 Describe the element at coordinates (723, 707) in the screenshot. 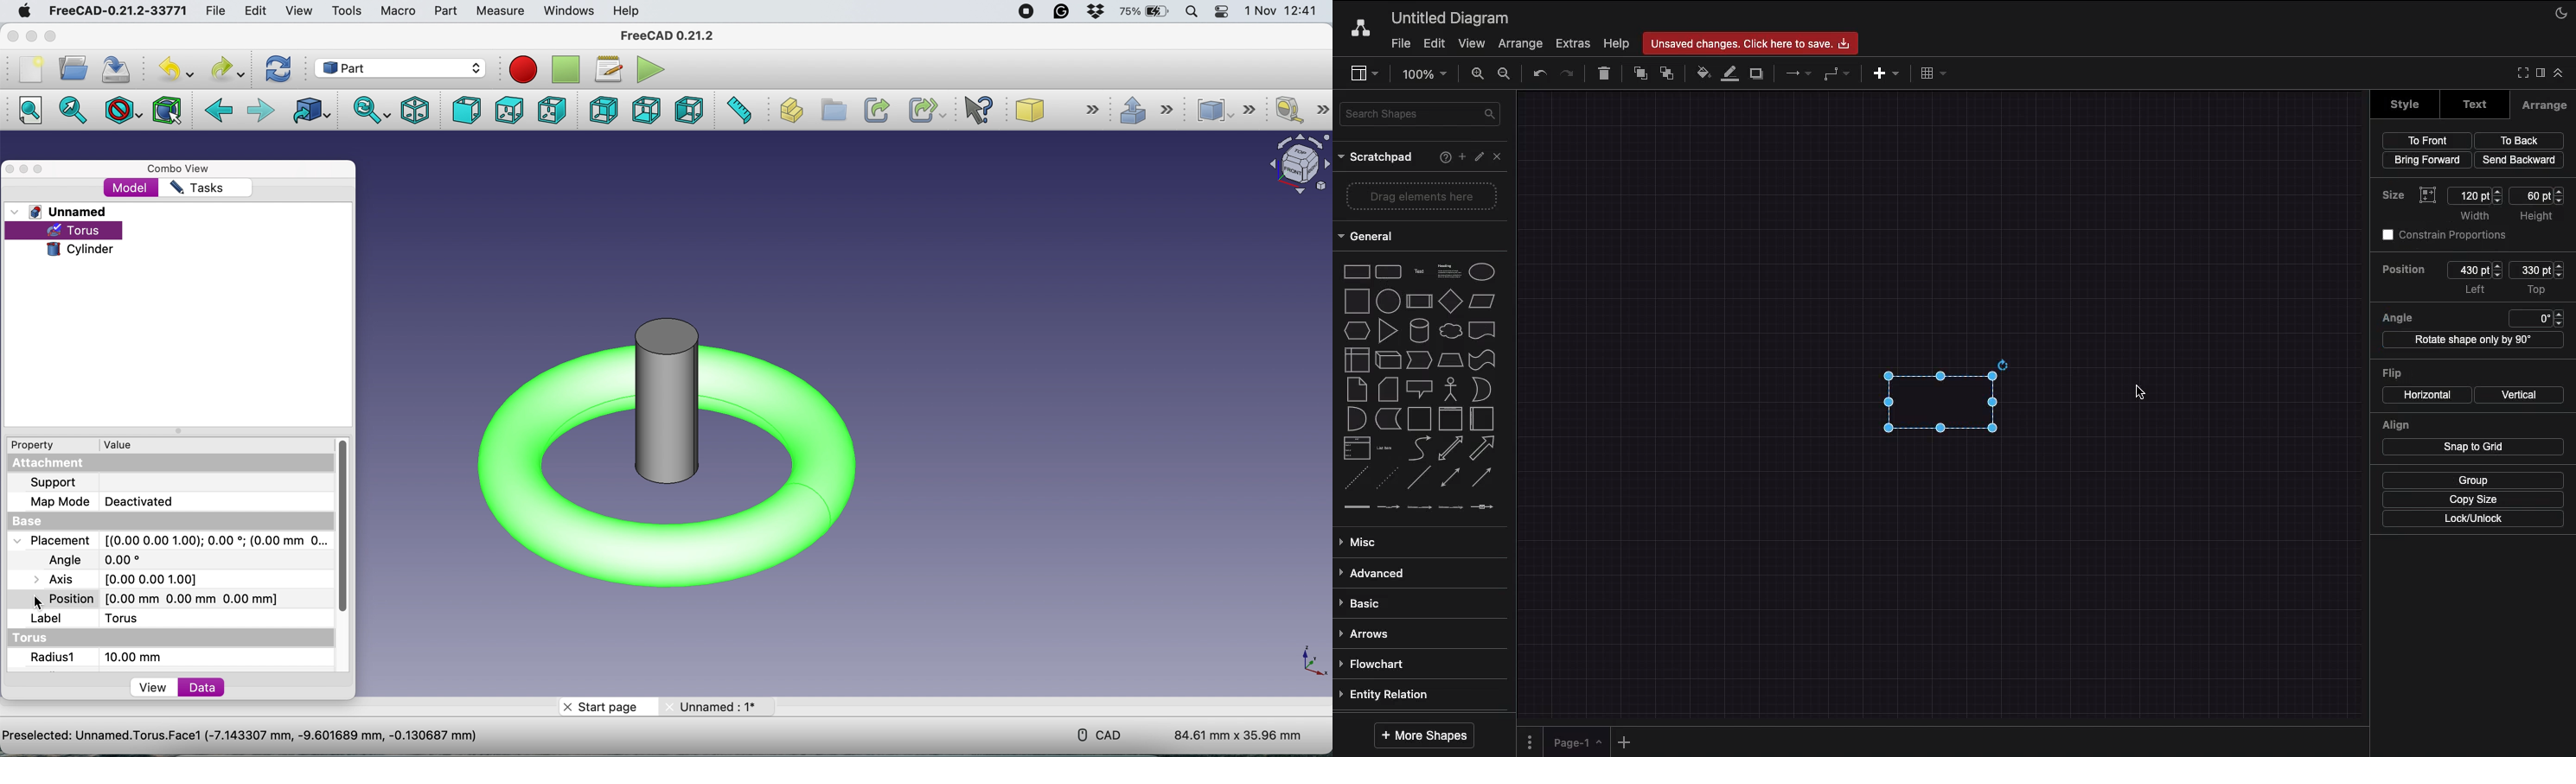

I see `unnamed` at that location.